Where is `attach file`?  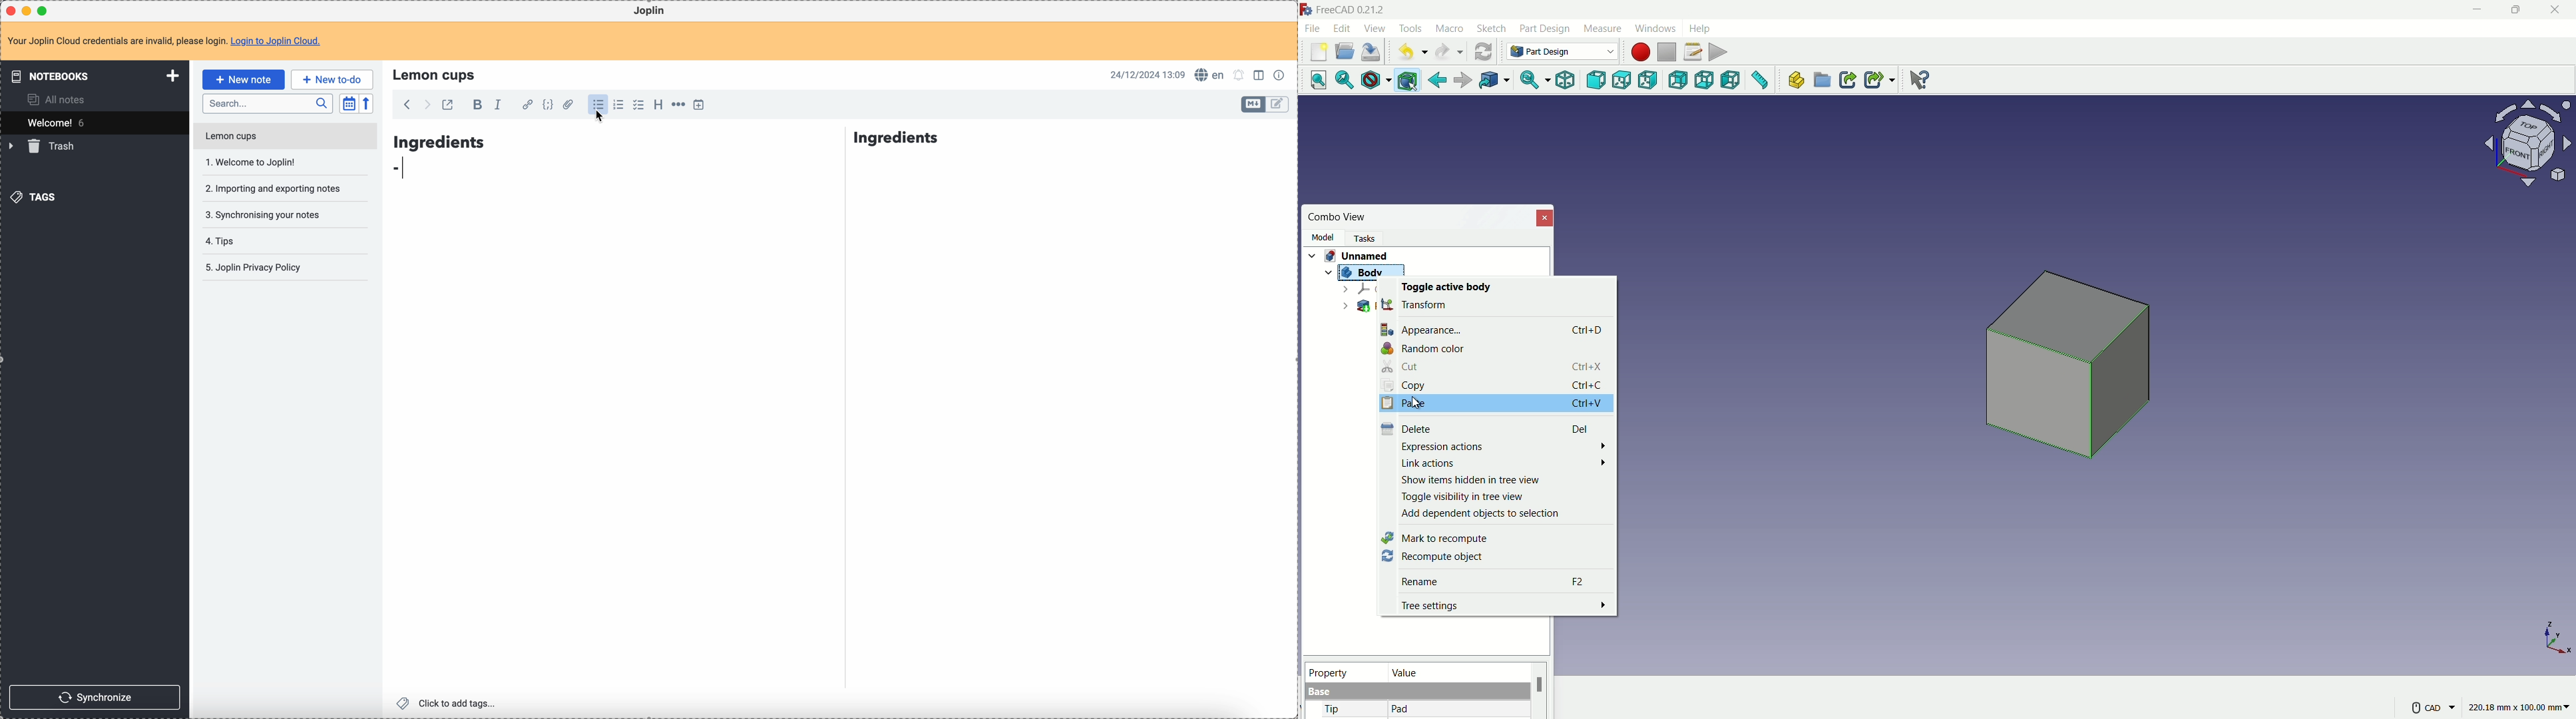
attach file is located at coordinates (567, 105).